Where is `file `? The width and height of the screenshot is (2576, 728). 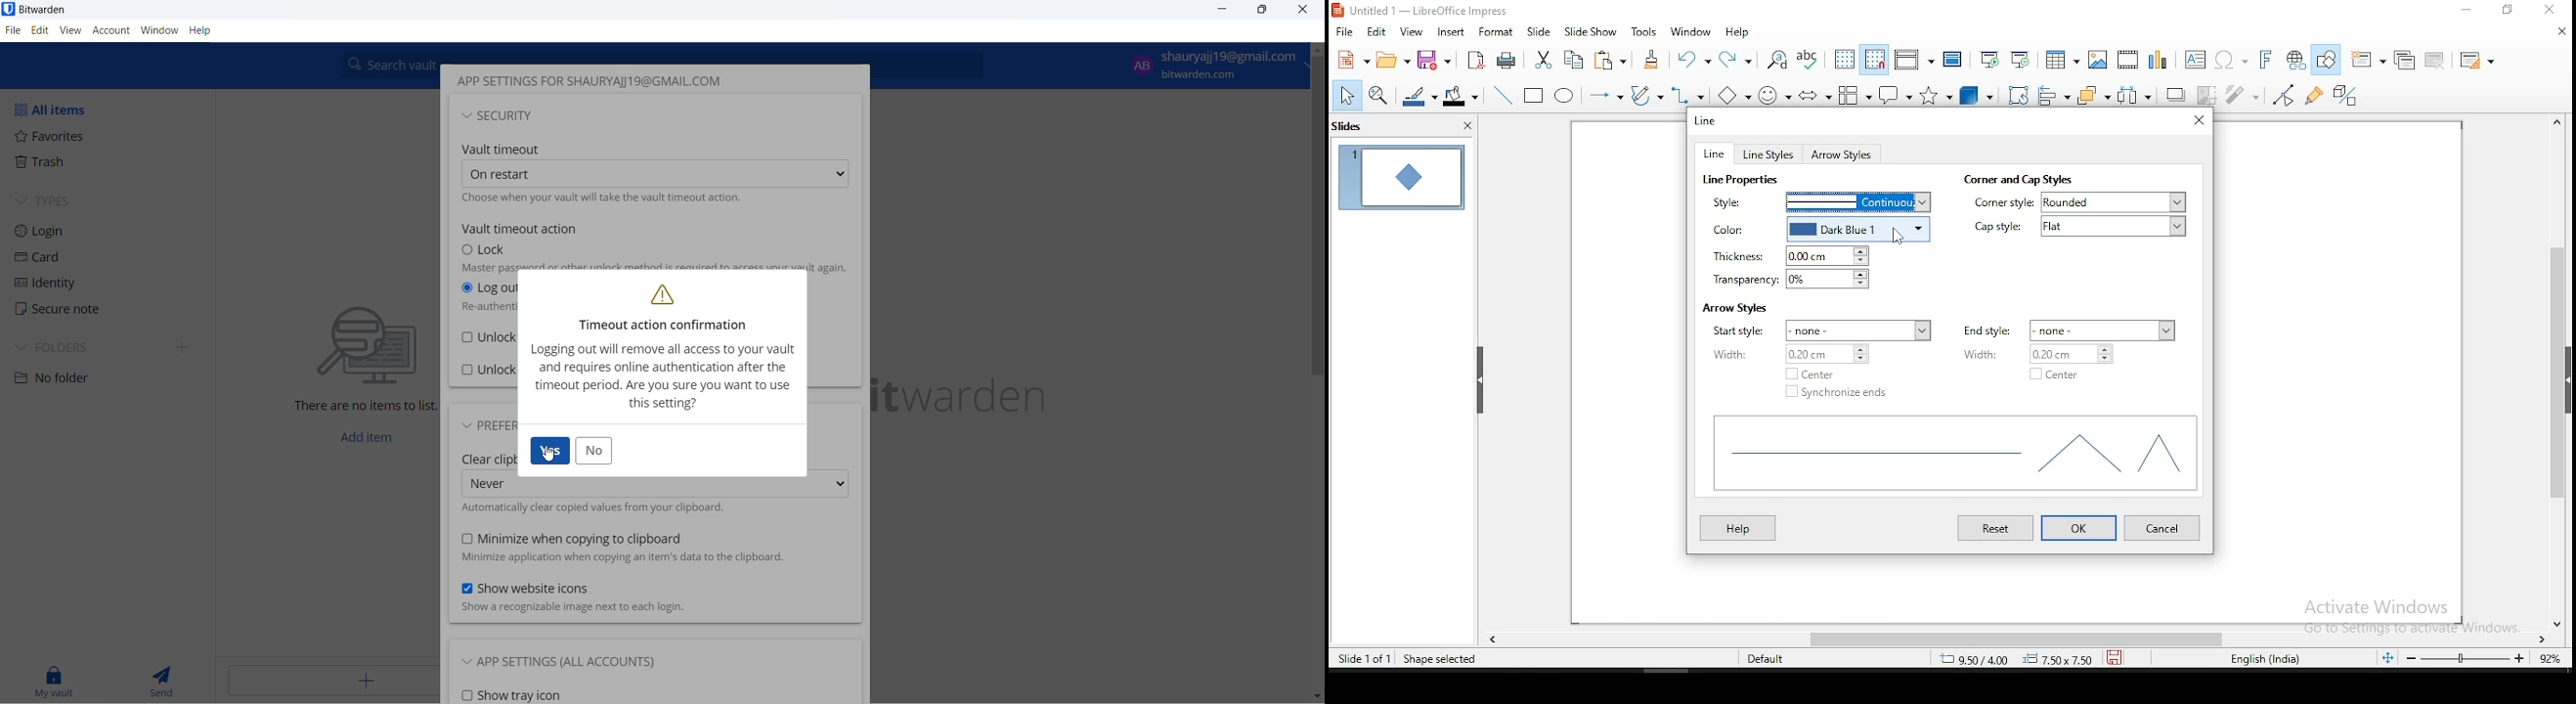
file  is located at coordinates (14, 32).